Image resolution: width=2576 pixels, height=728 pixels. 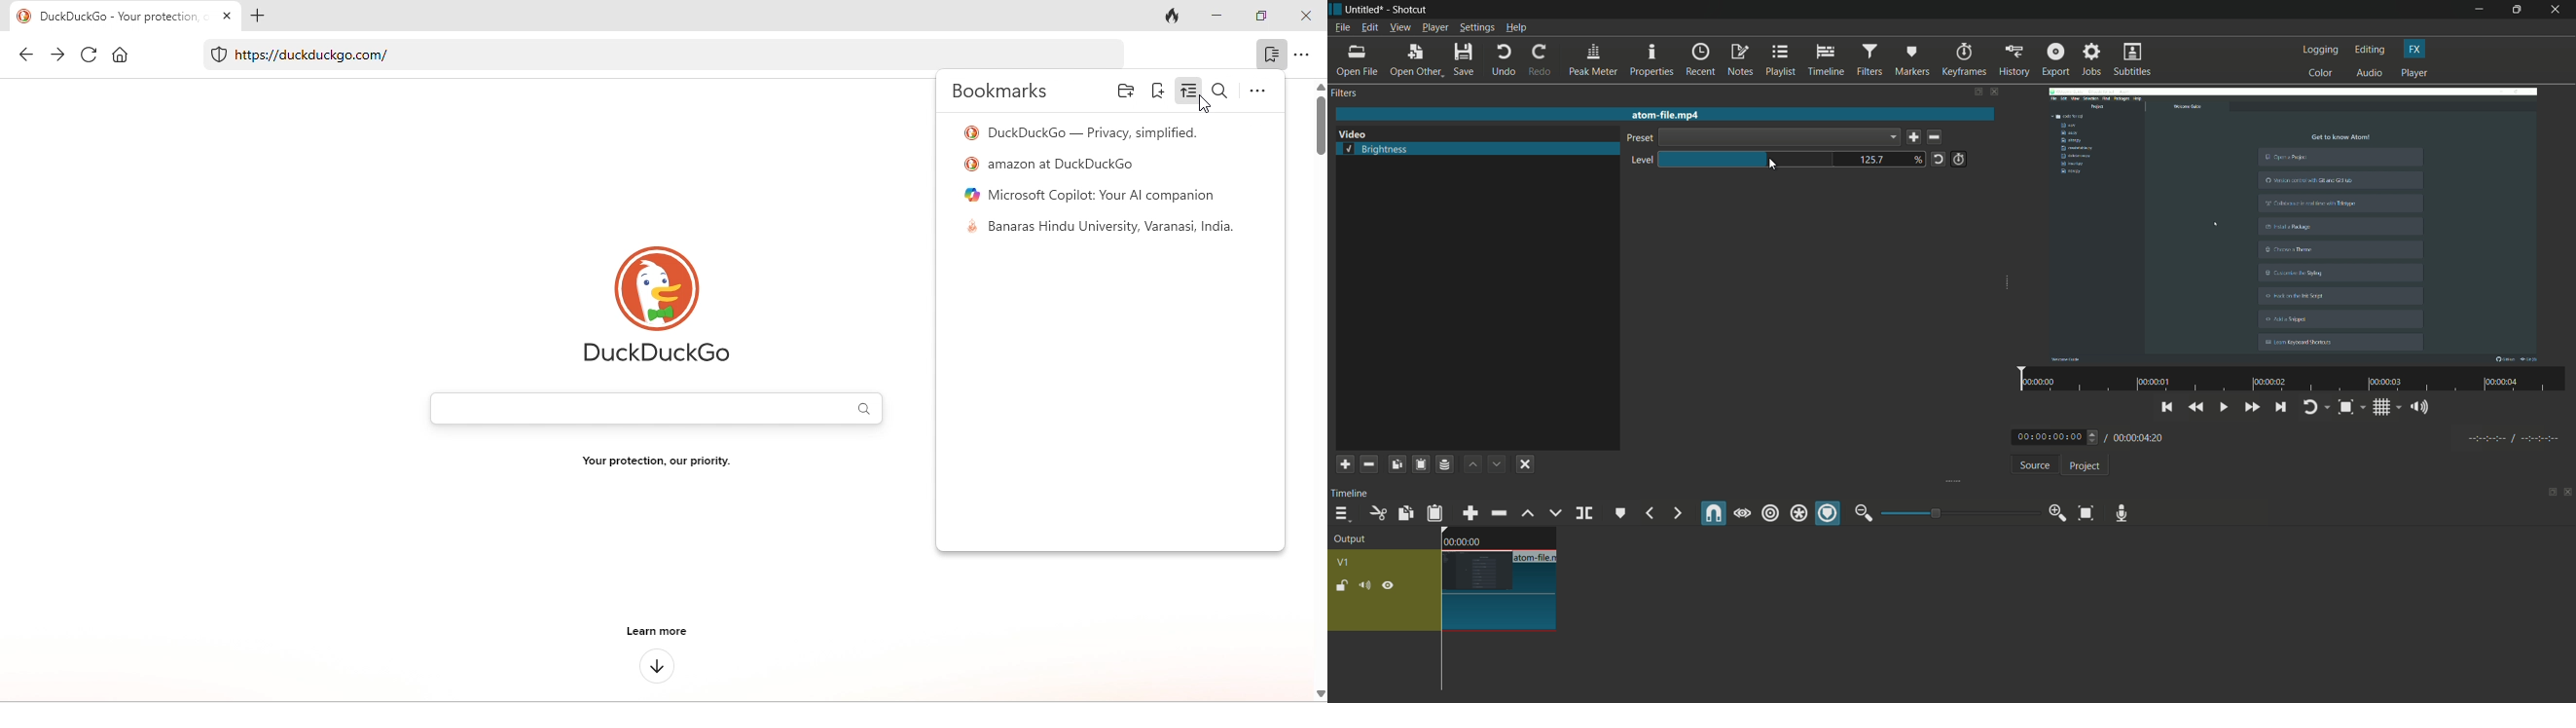 I want to click on timeline, so click(x=1352, y=493).